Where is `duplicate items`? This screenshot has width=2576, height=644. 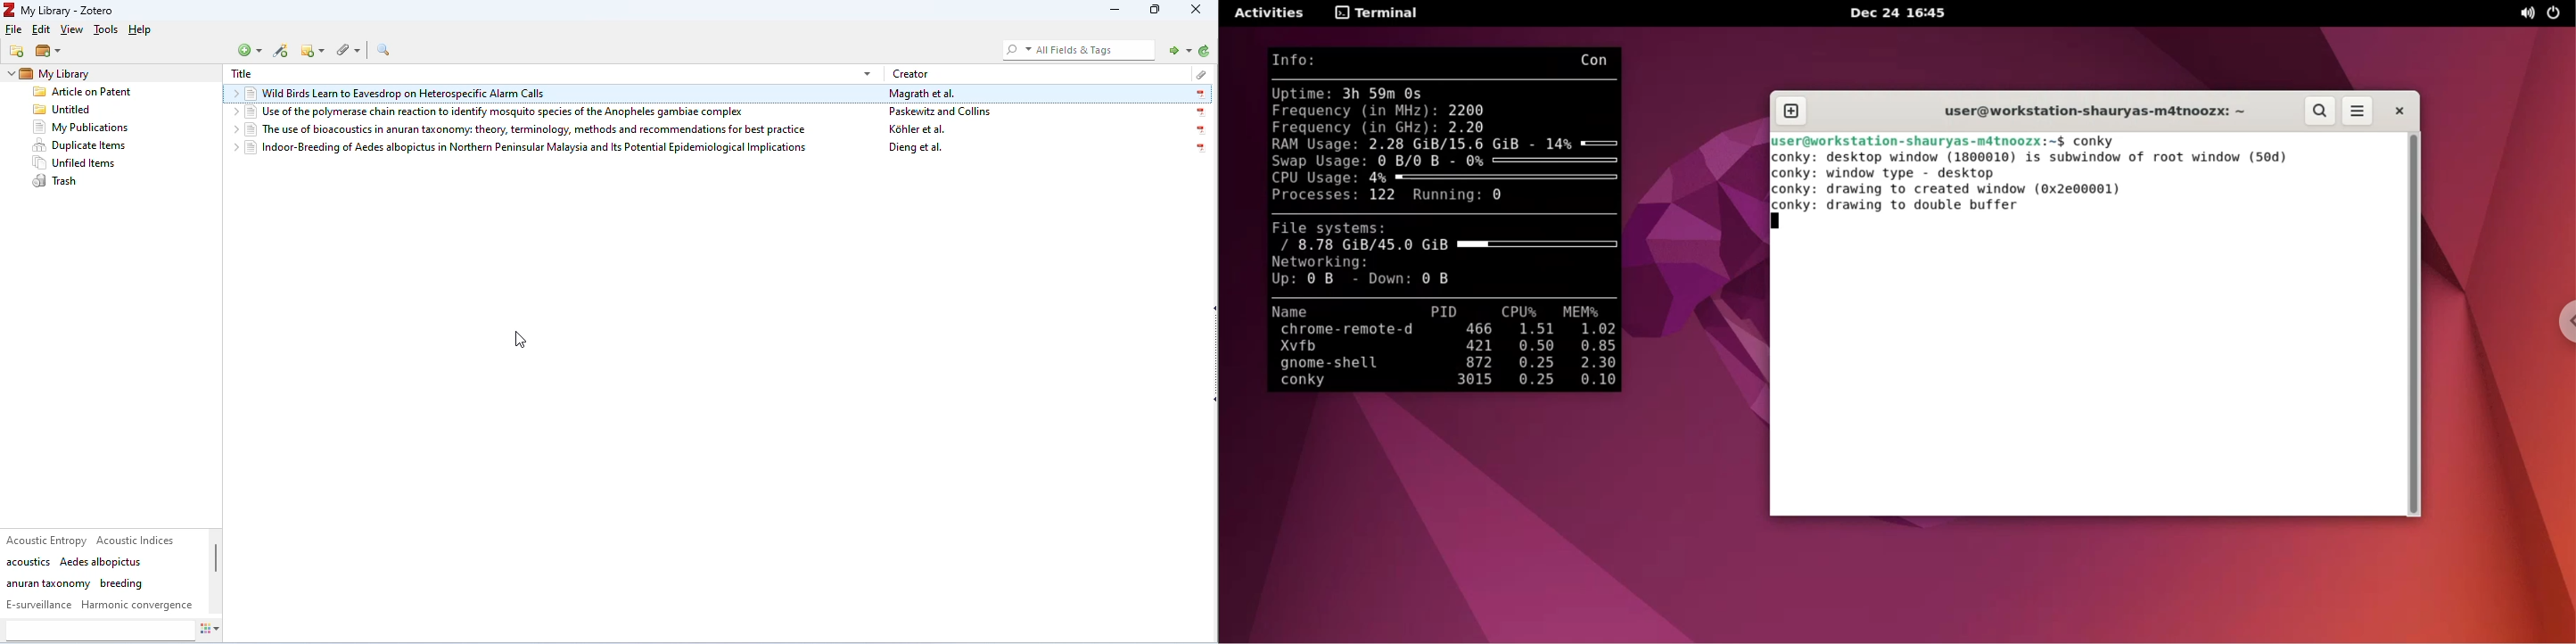 duplicate items is located at coordinates (80, 145).